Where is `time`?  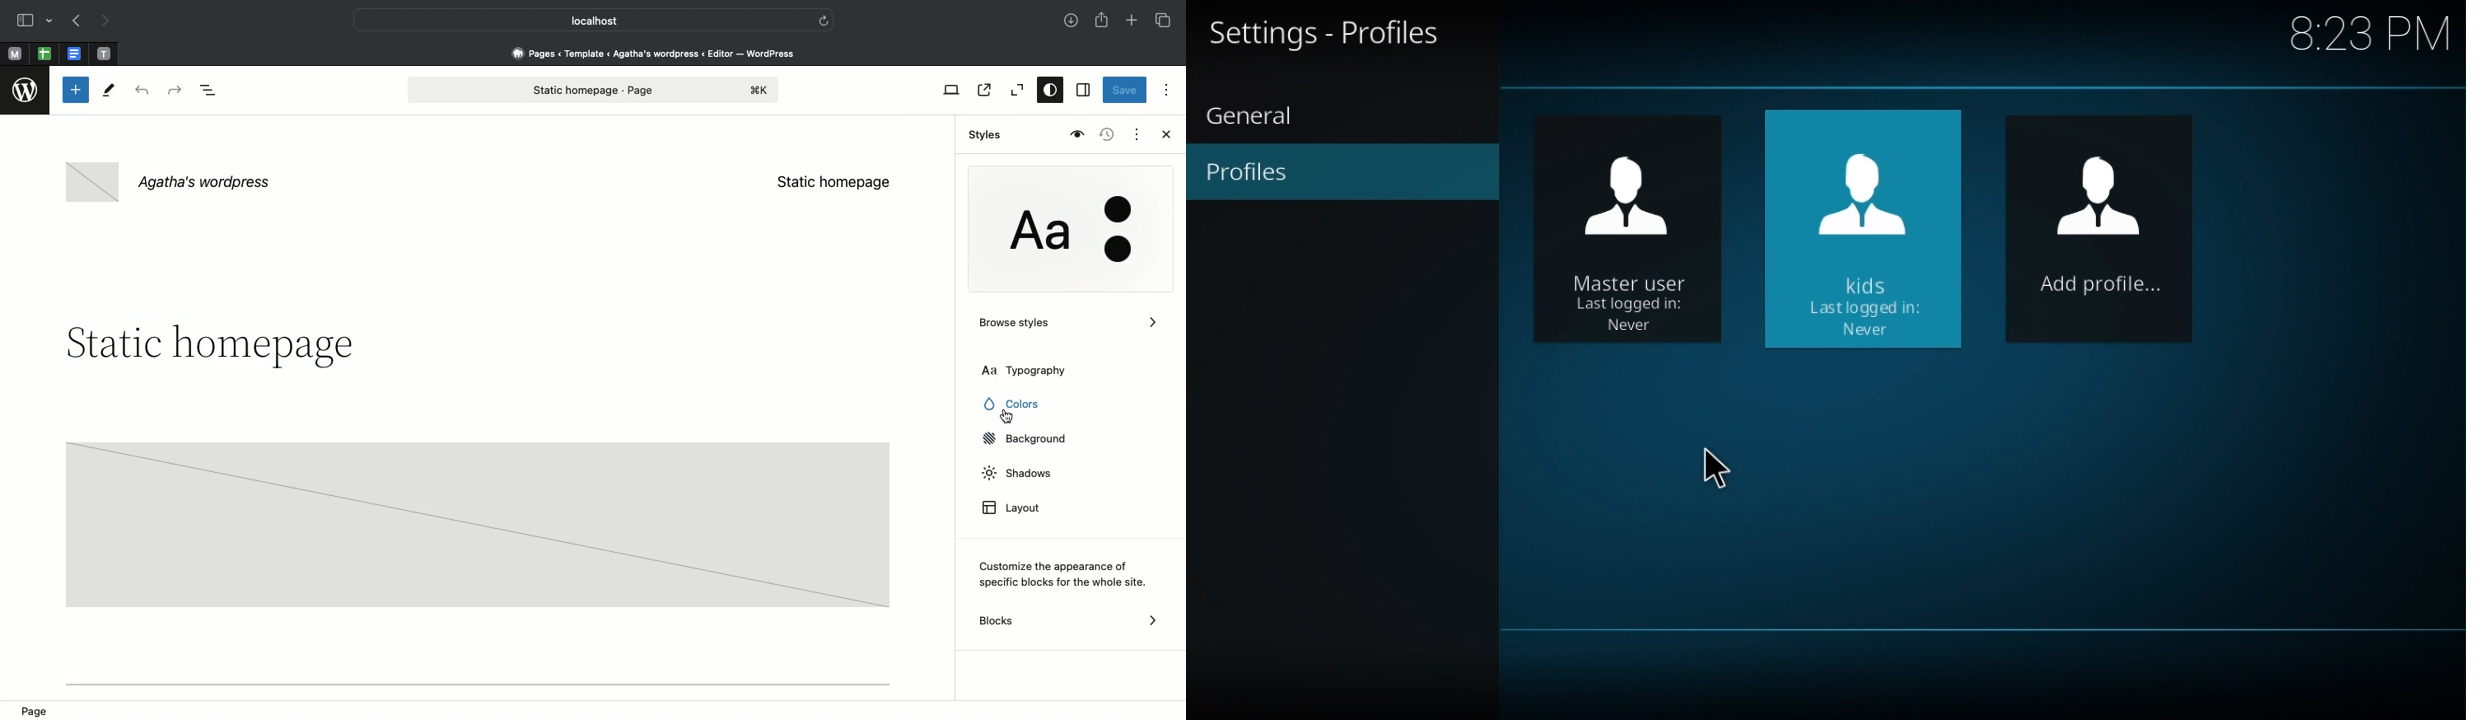
time is located at coordinates (2367, 38).